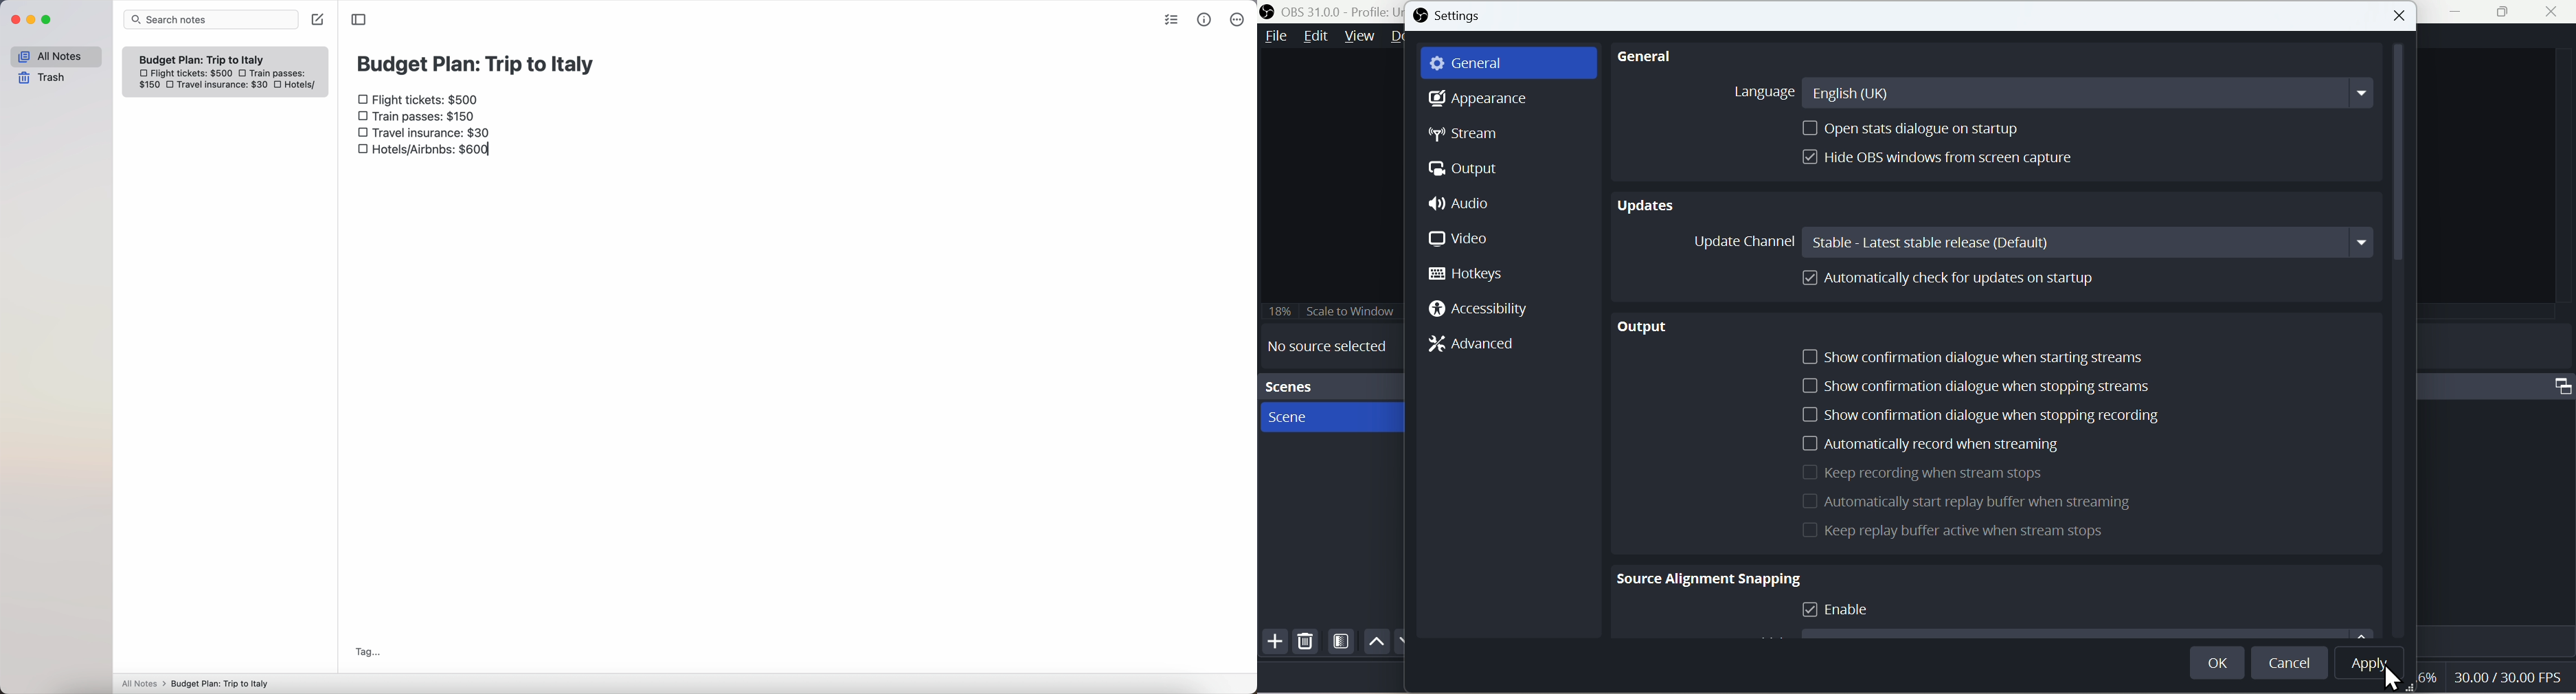  Describe the element at coordinates (2090, 92) in the screenshot. I see `English(UK)` at that location.